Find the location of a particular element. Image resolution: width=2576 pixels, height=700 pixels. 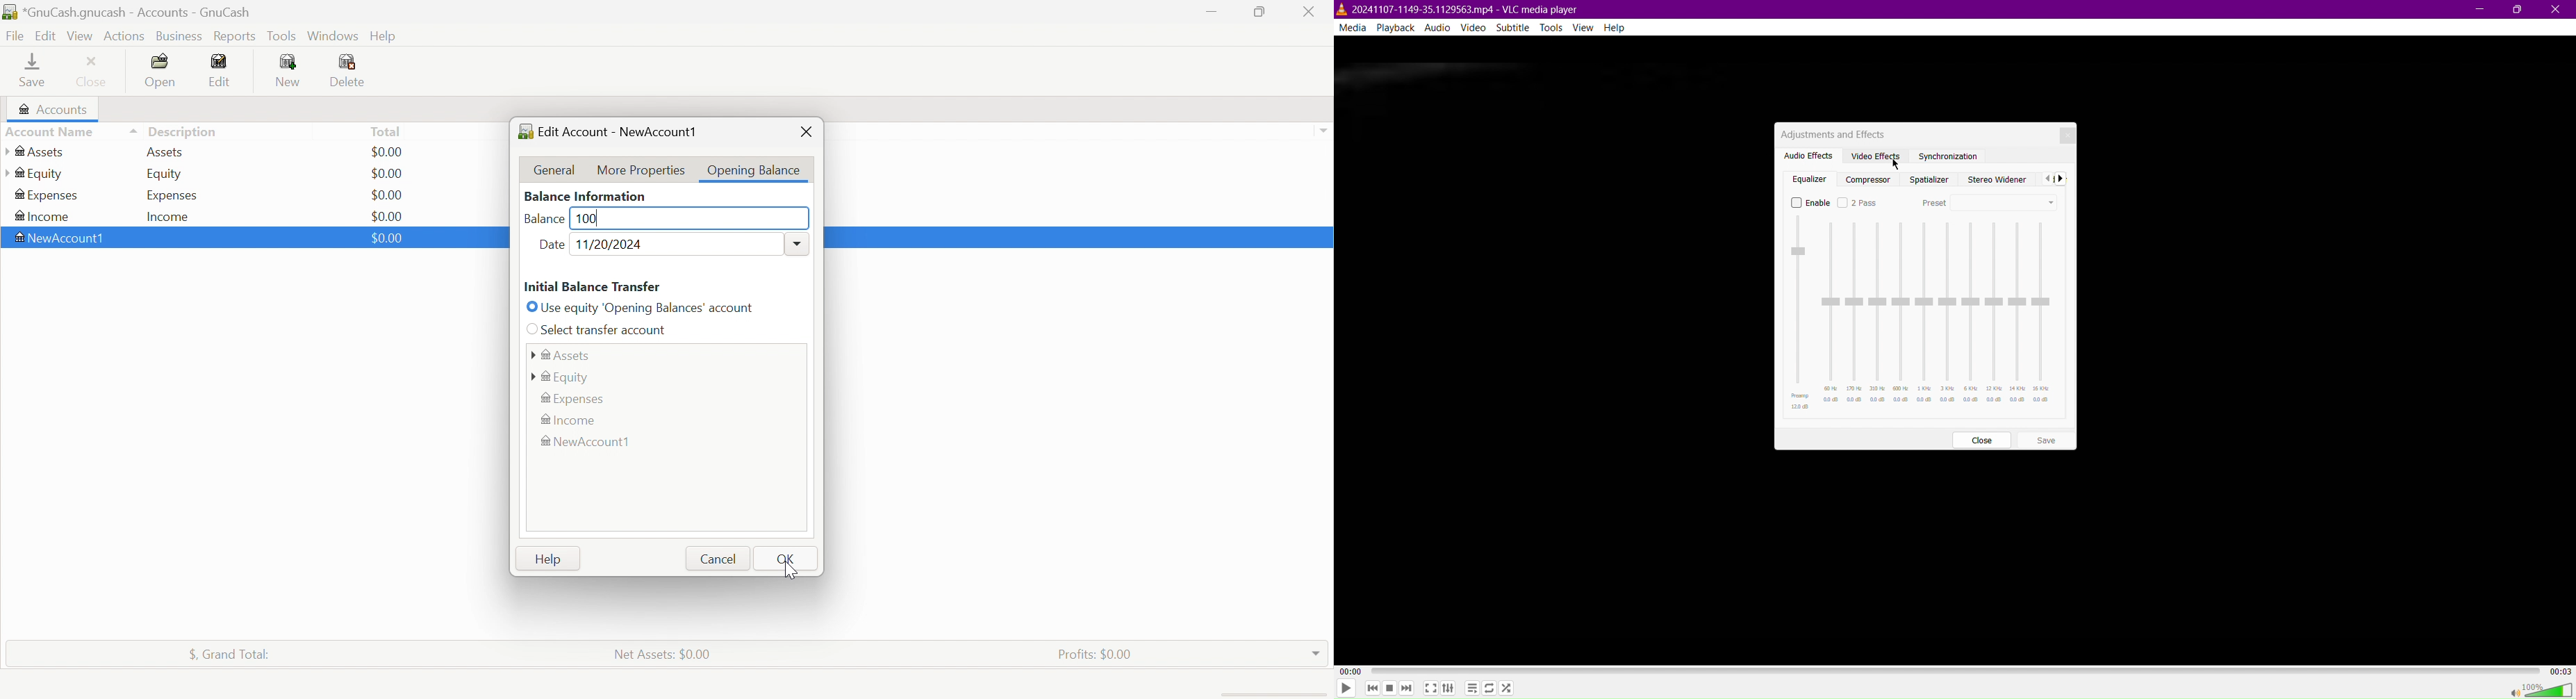

Cursor Position is located at coordinates (1896, 161).